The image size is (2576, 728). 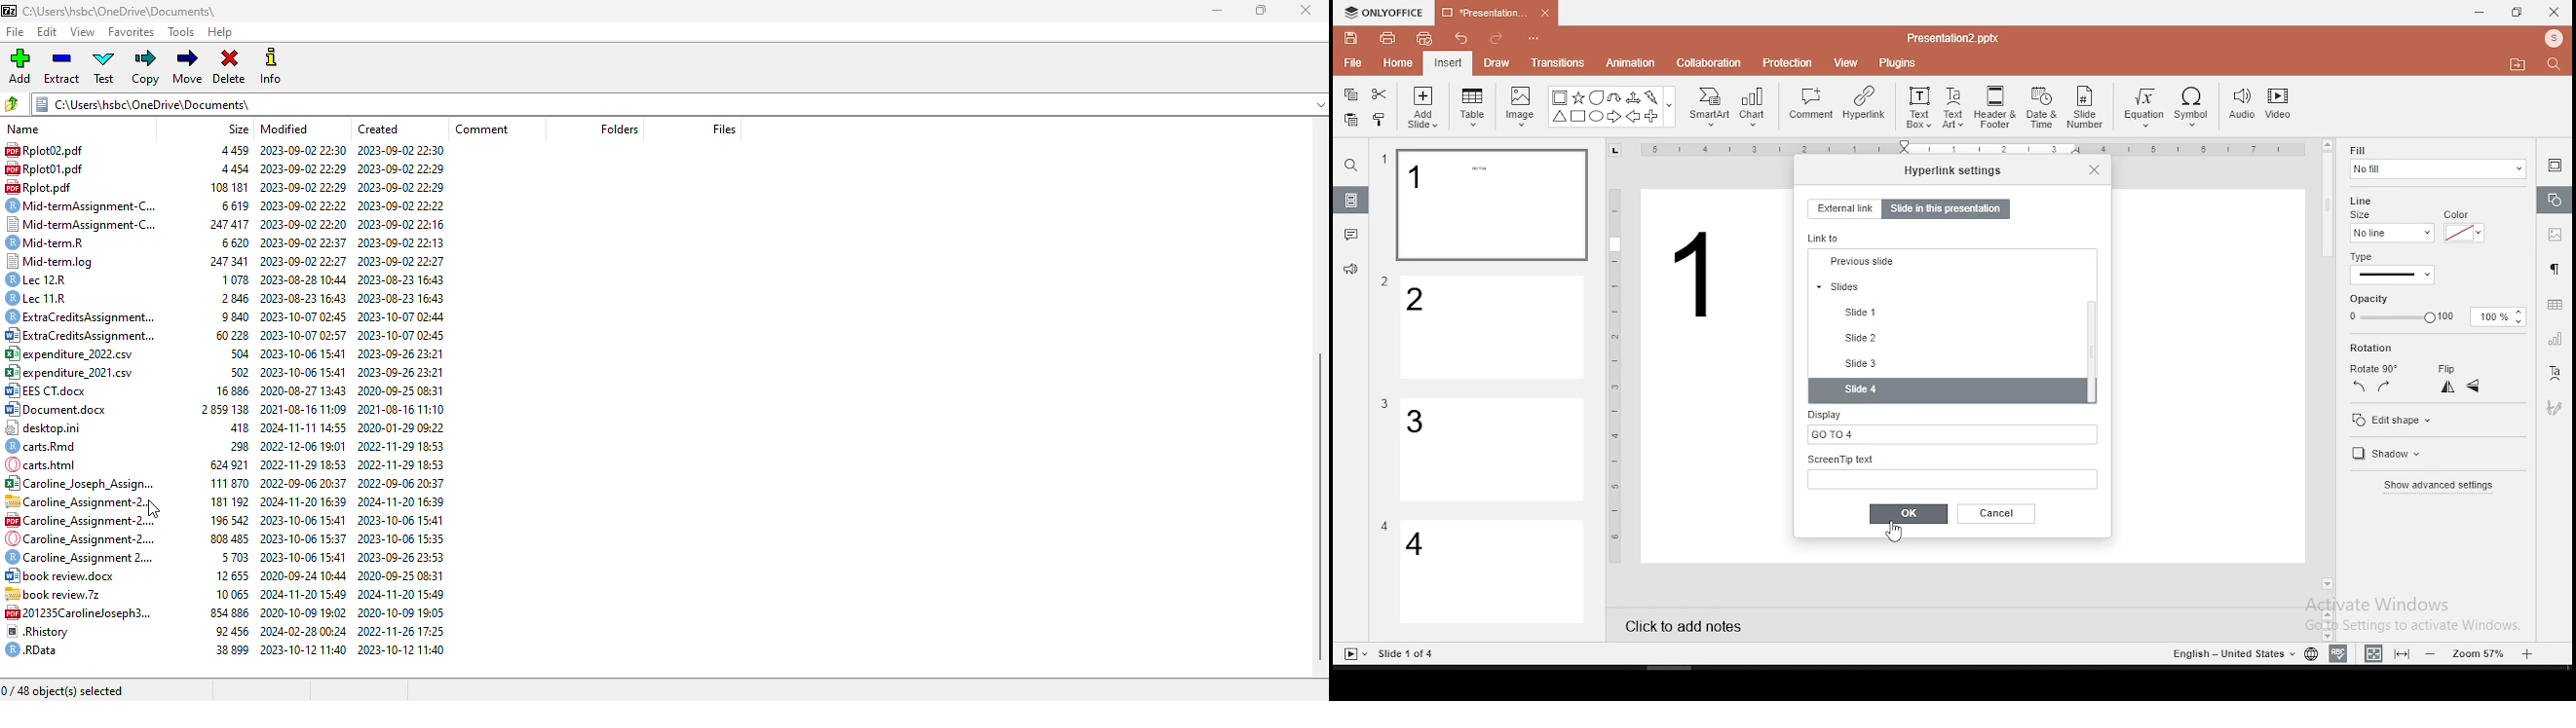 I want to click on 2022-11-29 18:53, so click(x=399, y=447).